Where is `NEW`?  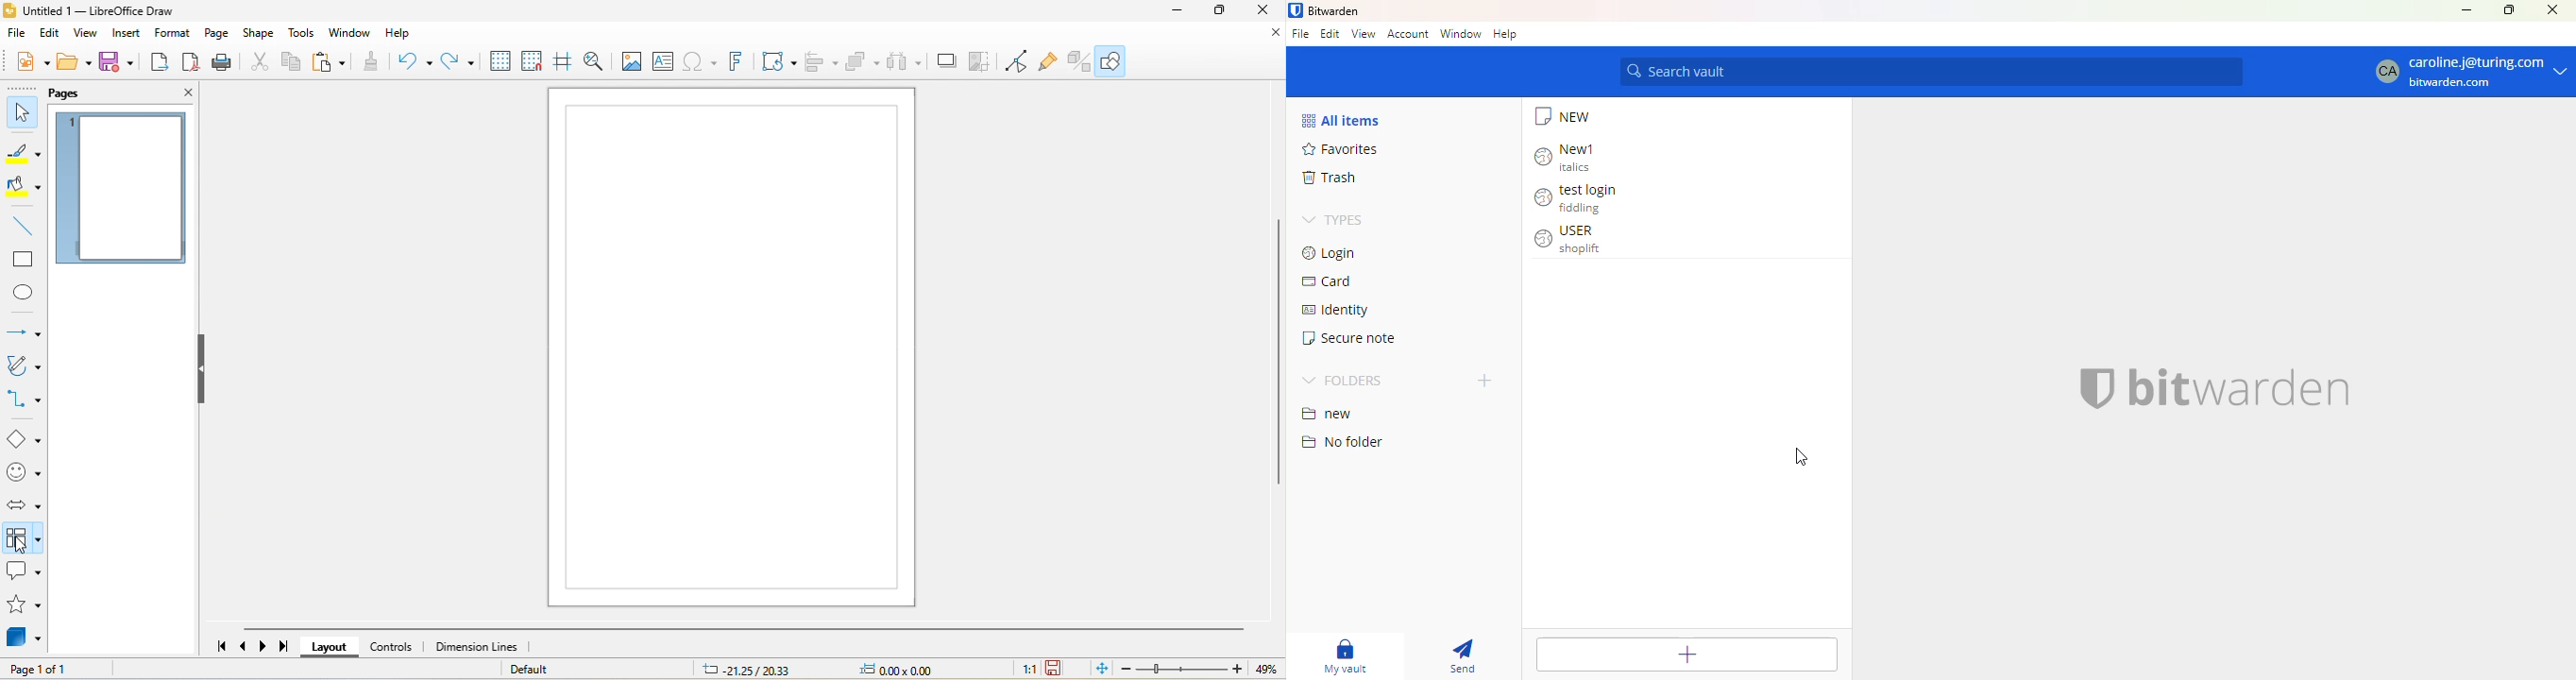
NEW is located at coordinates (1565, 116).